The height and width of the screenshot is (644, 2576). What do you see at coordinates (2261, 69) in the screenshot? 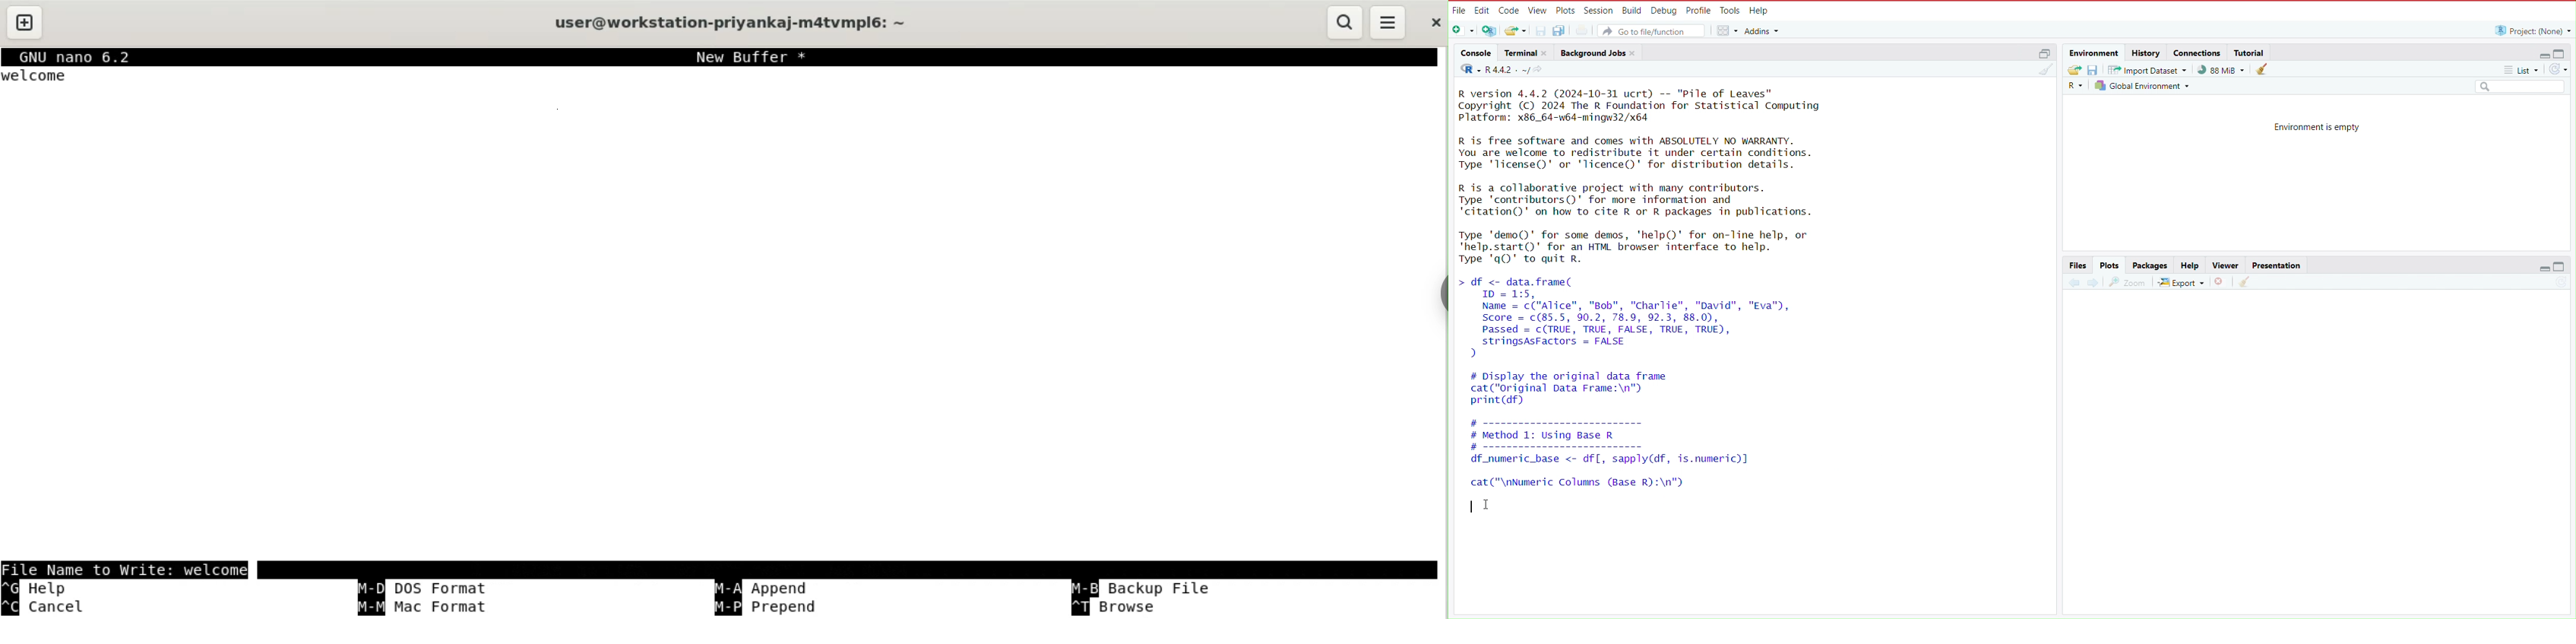
I see `clear objects from the workspace` at bounding box center [2261, 69].